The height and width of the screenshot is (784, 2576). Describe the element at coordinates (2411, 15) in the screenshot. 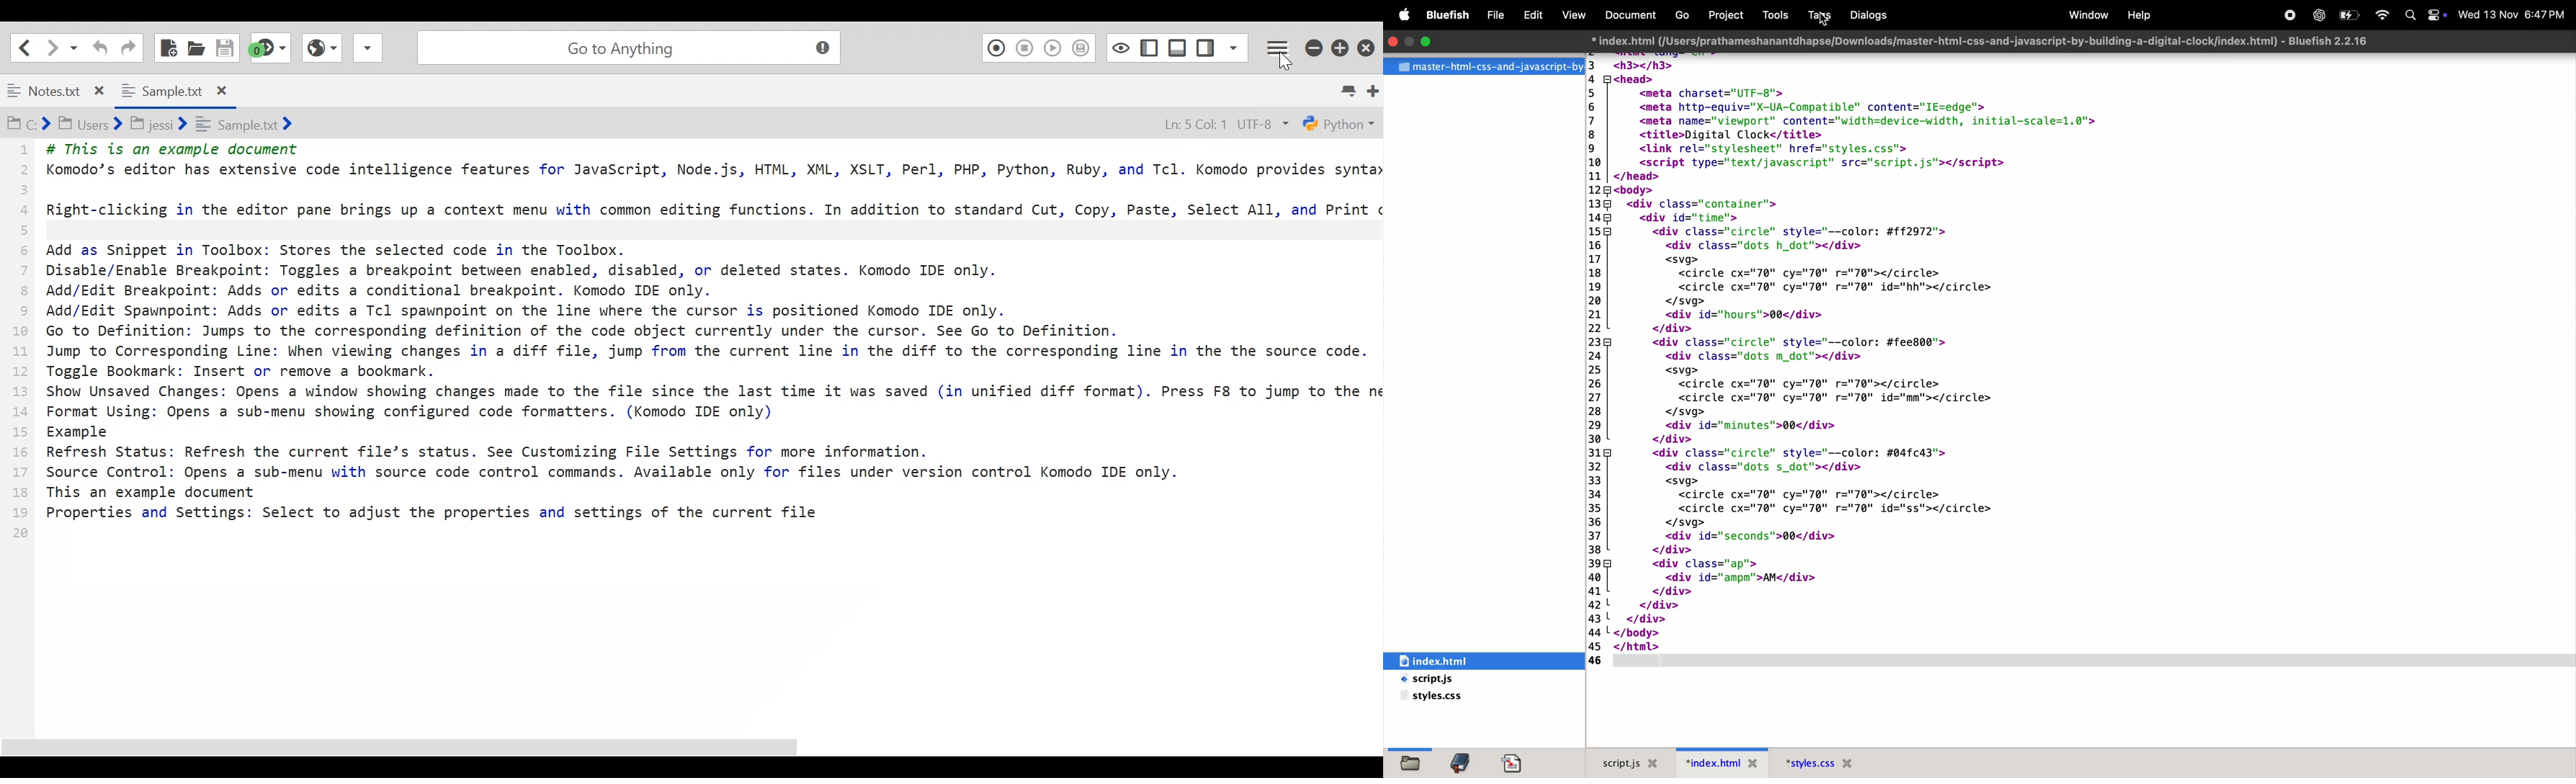

I see `Spotlight search` at that location.